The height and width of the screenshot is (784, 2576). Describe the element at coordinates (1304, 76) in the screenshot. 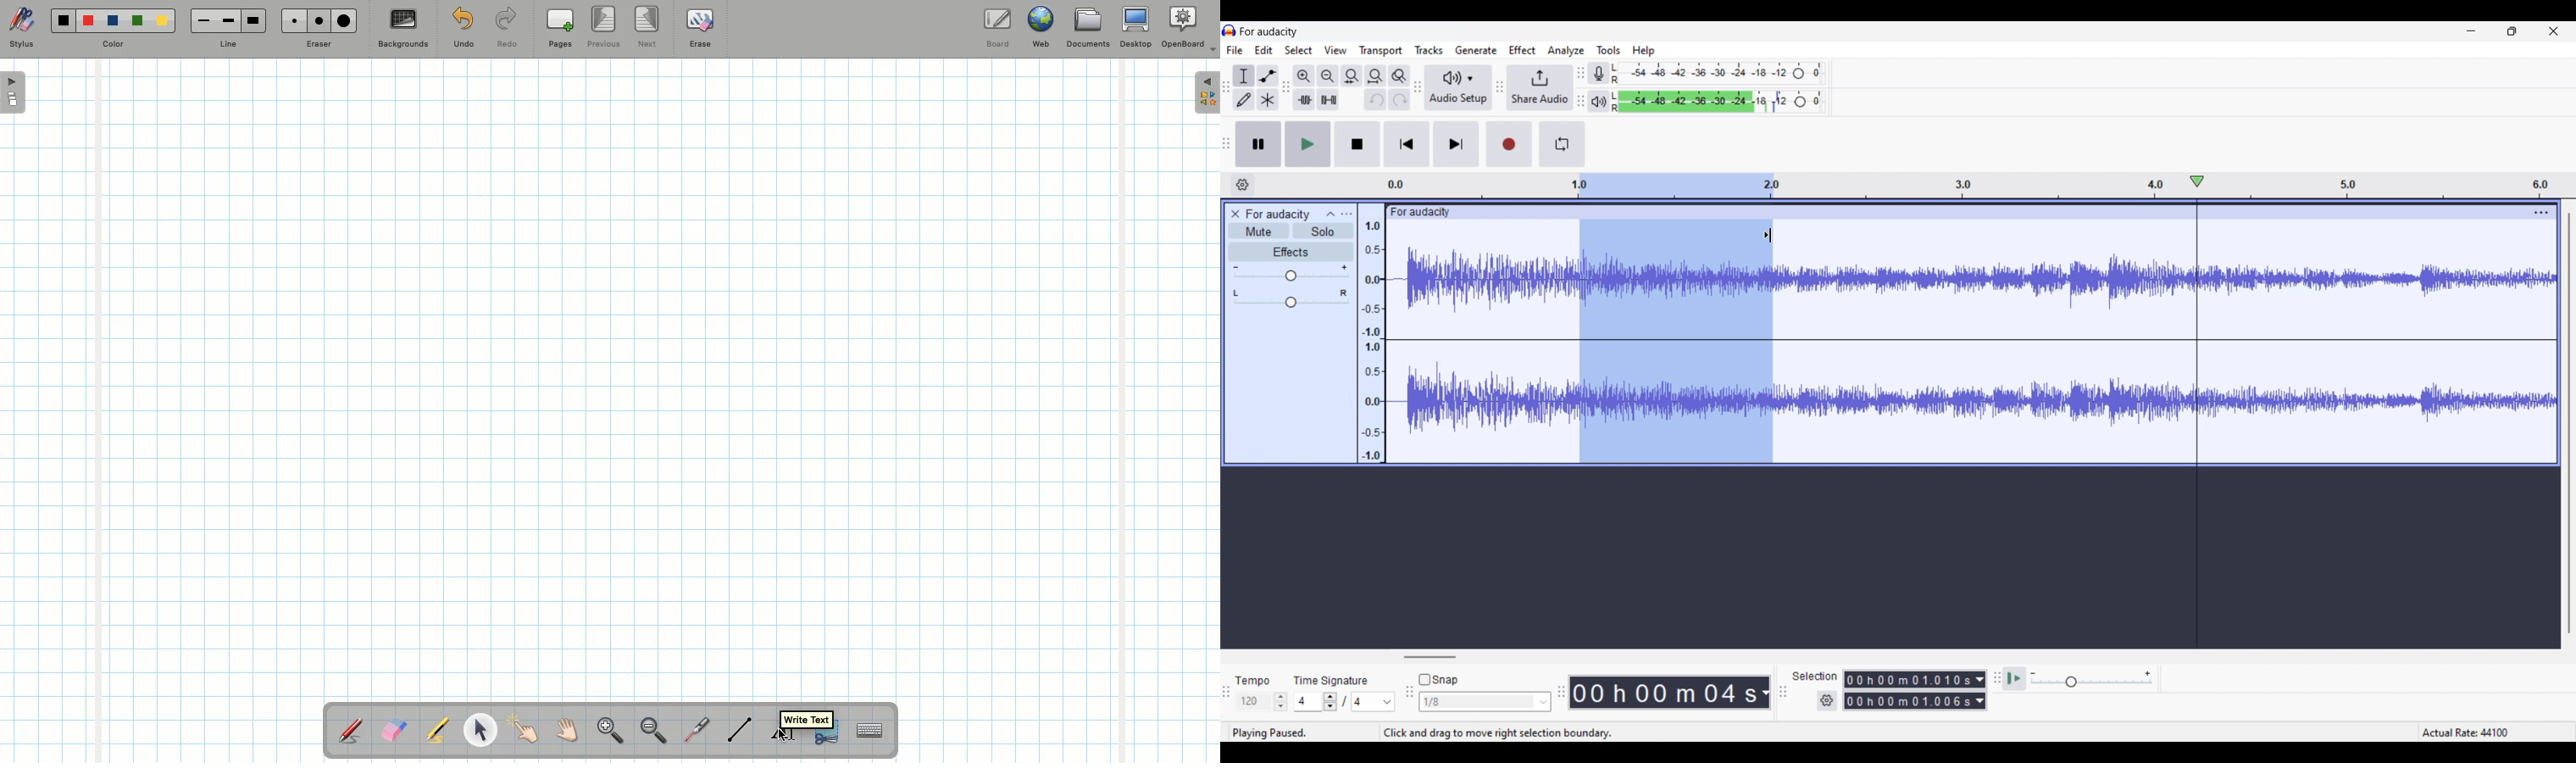

I see `Zoom in` at that location.